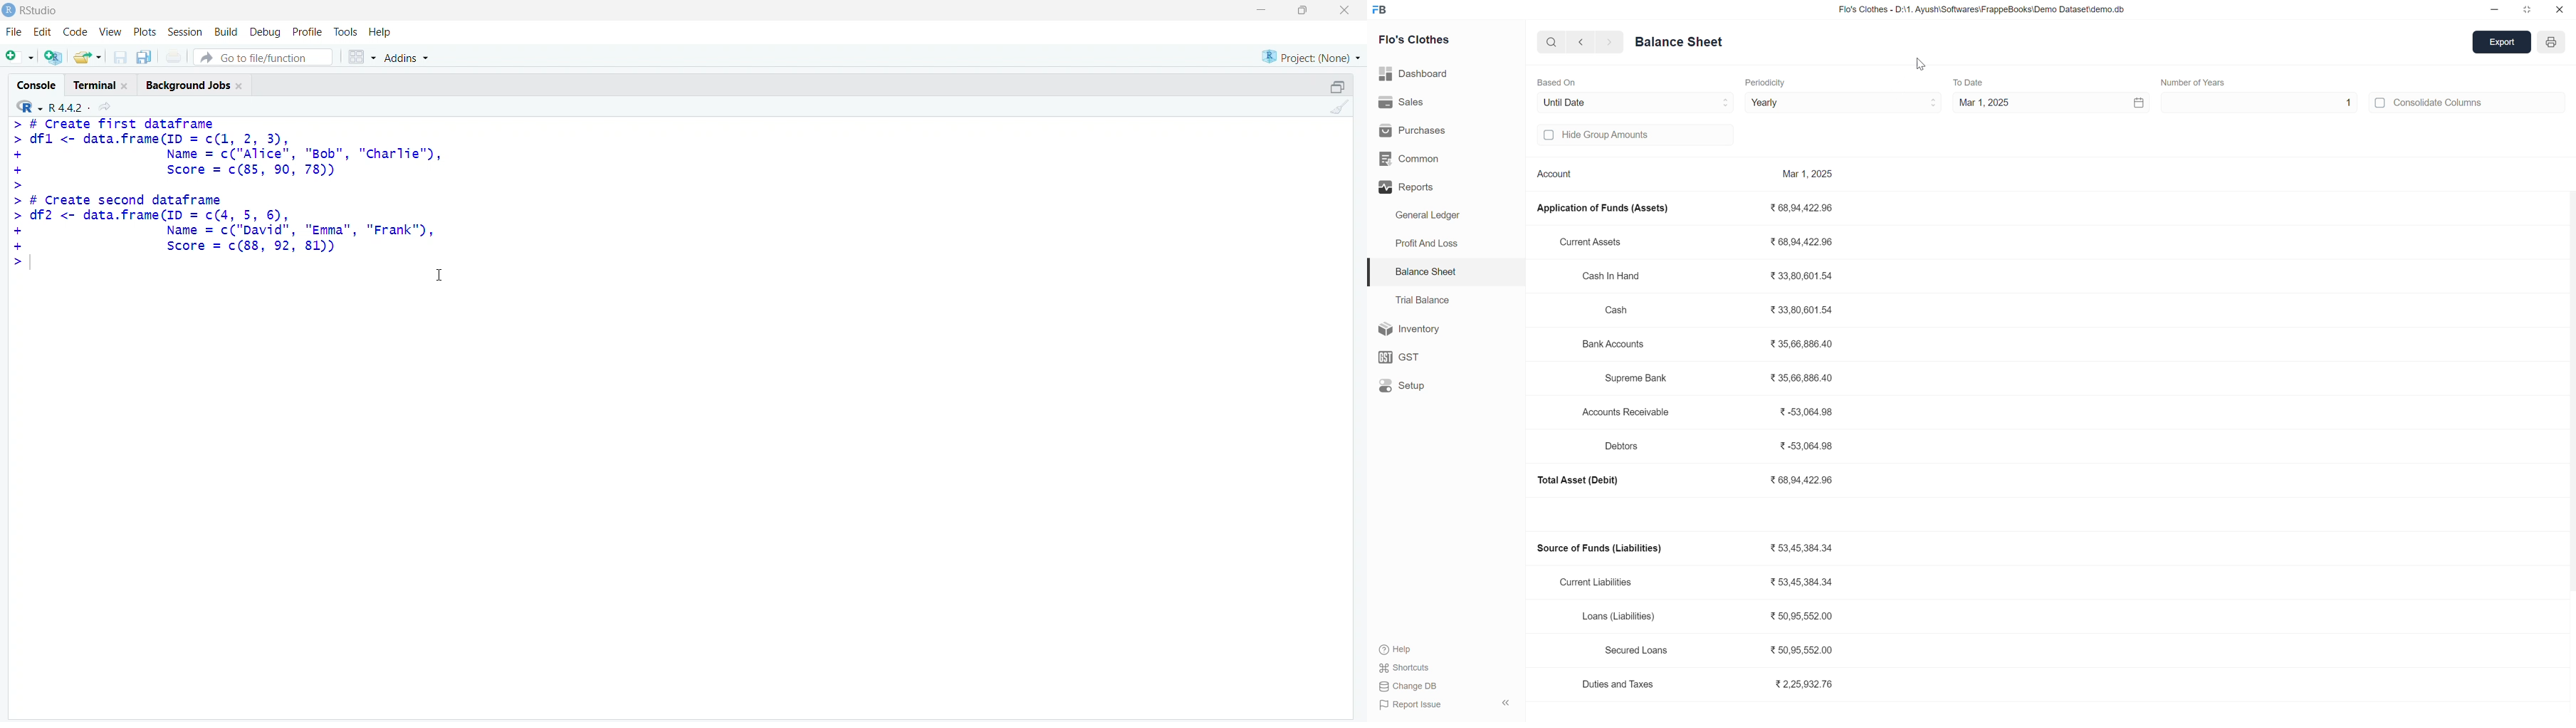 The width and height of the screenshot is (2576, 728). What do you see at coordinates (1807, 684) in the screenshot?
I see `2,25,932.76` at bounding box center [1807, 684].